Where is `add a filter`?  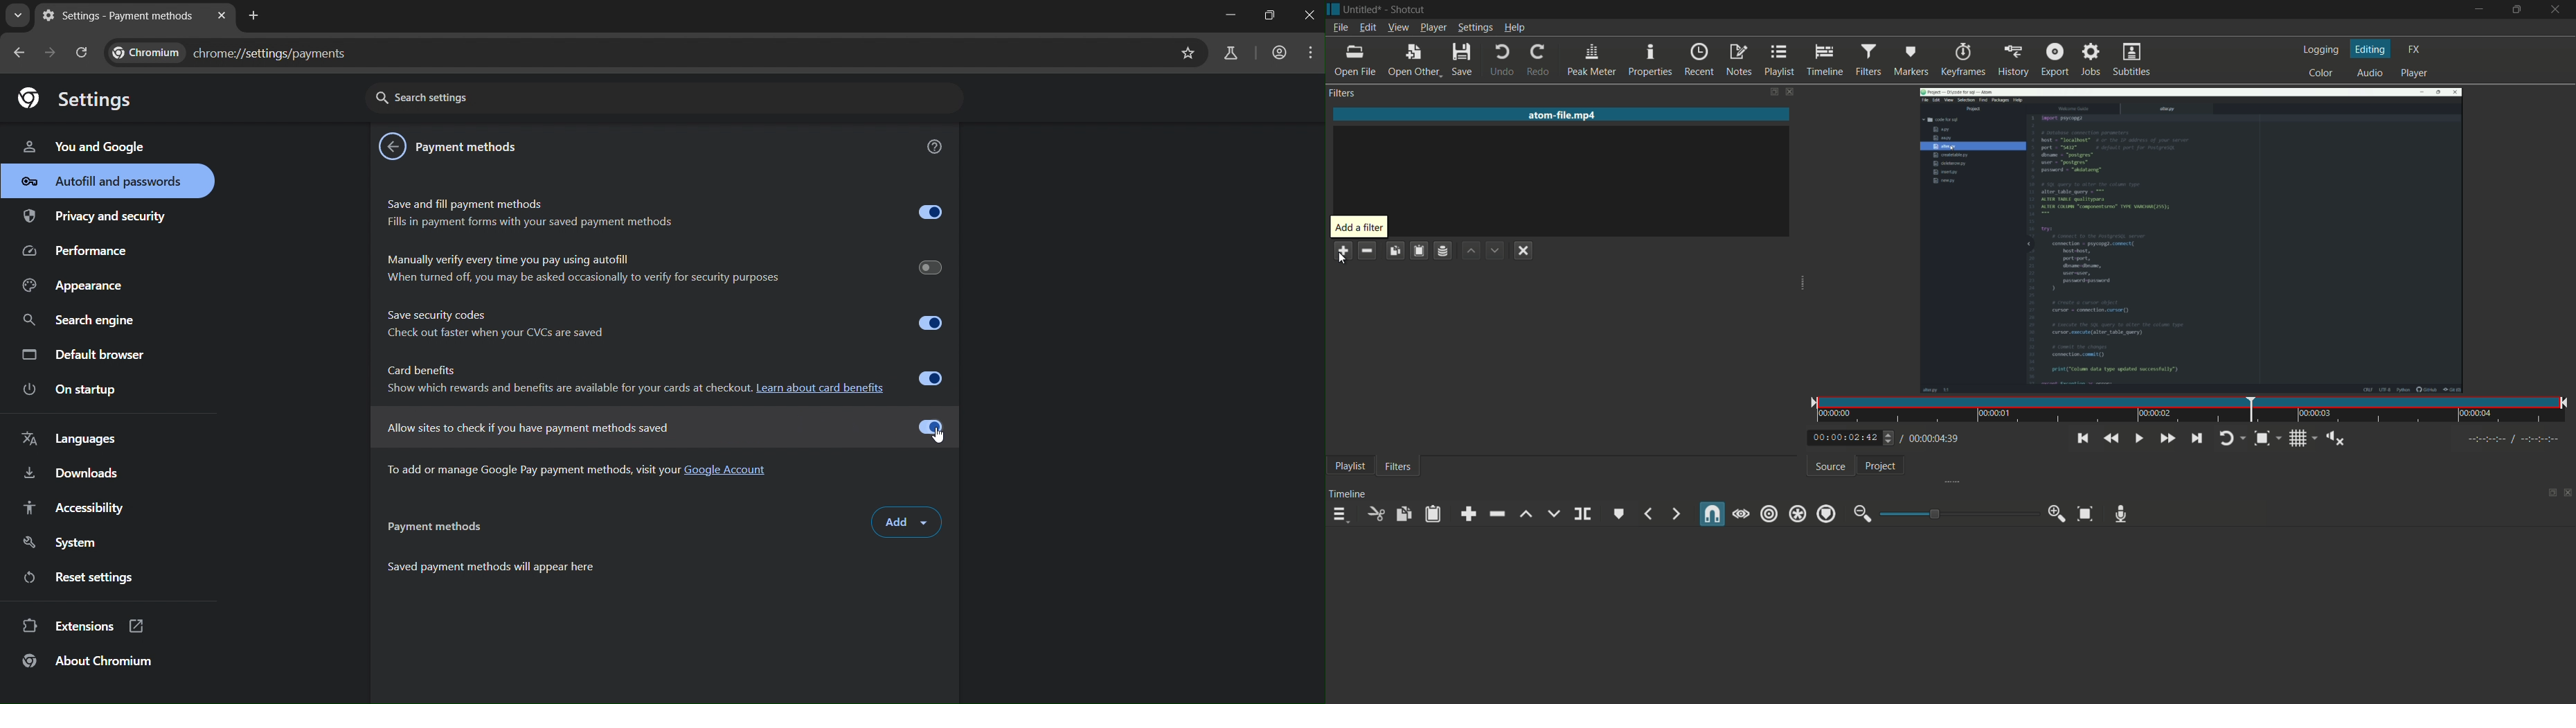 add a filter is located at coordinates (1359, 227).